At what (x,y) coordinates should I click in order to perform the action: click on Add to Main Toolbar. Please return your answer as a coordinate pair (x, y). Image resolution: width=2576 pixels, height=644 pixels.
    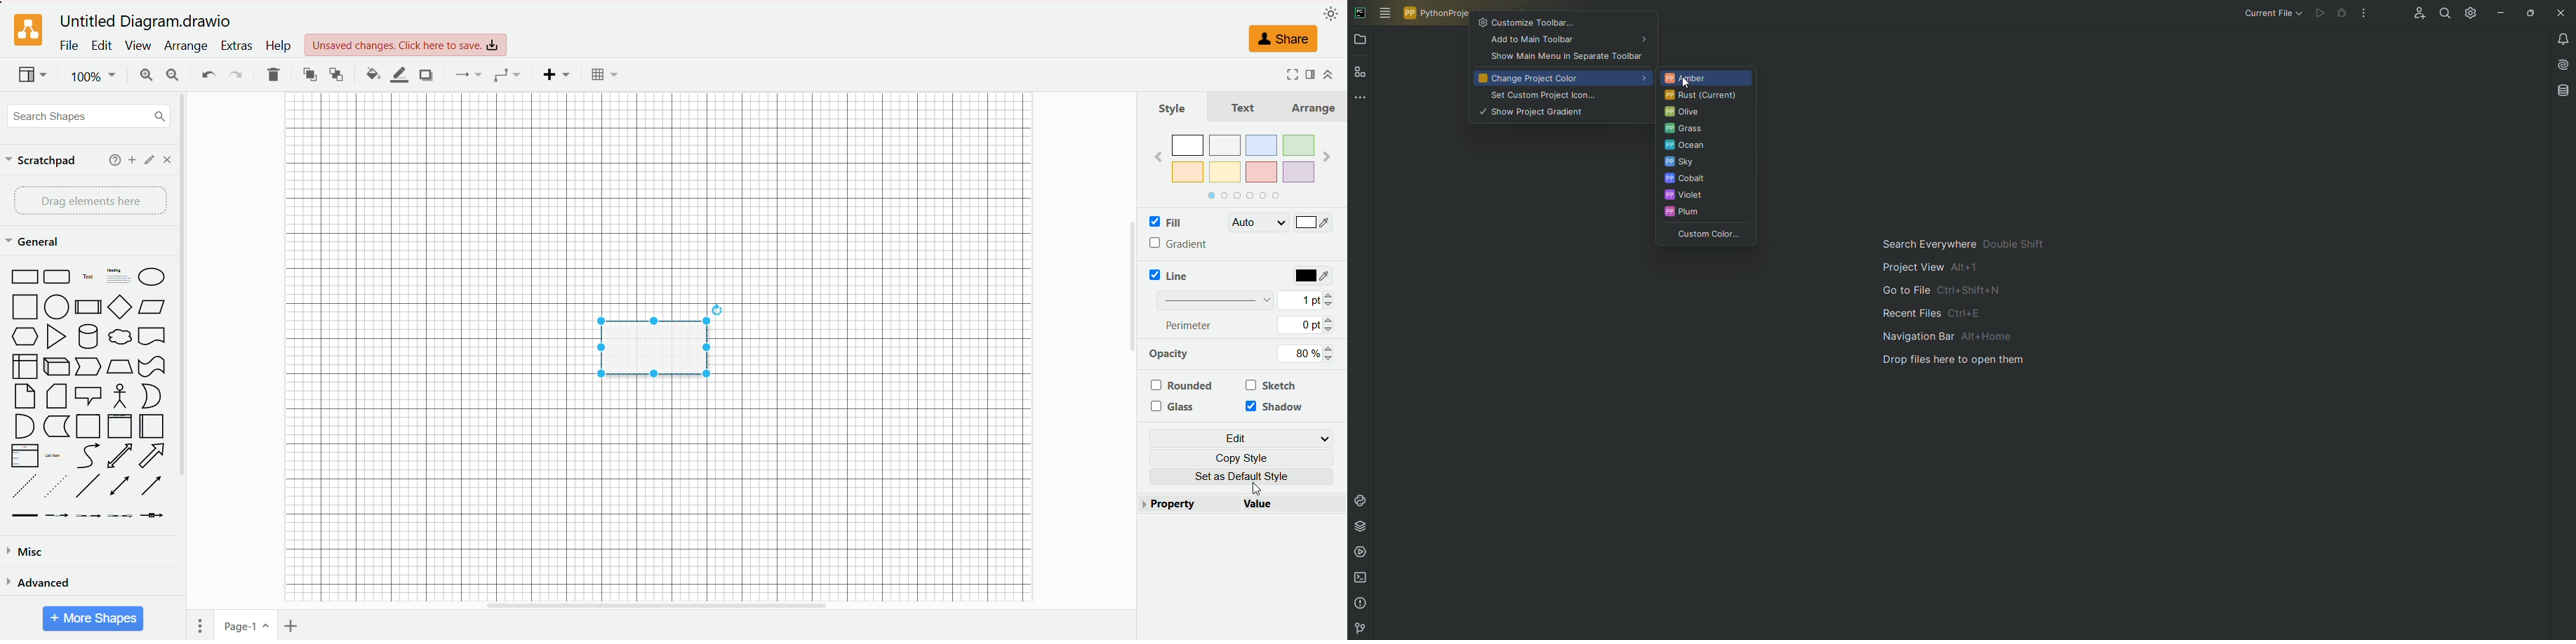
    Looking at the image, I should click on (1562, 42).